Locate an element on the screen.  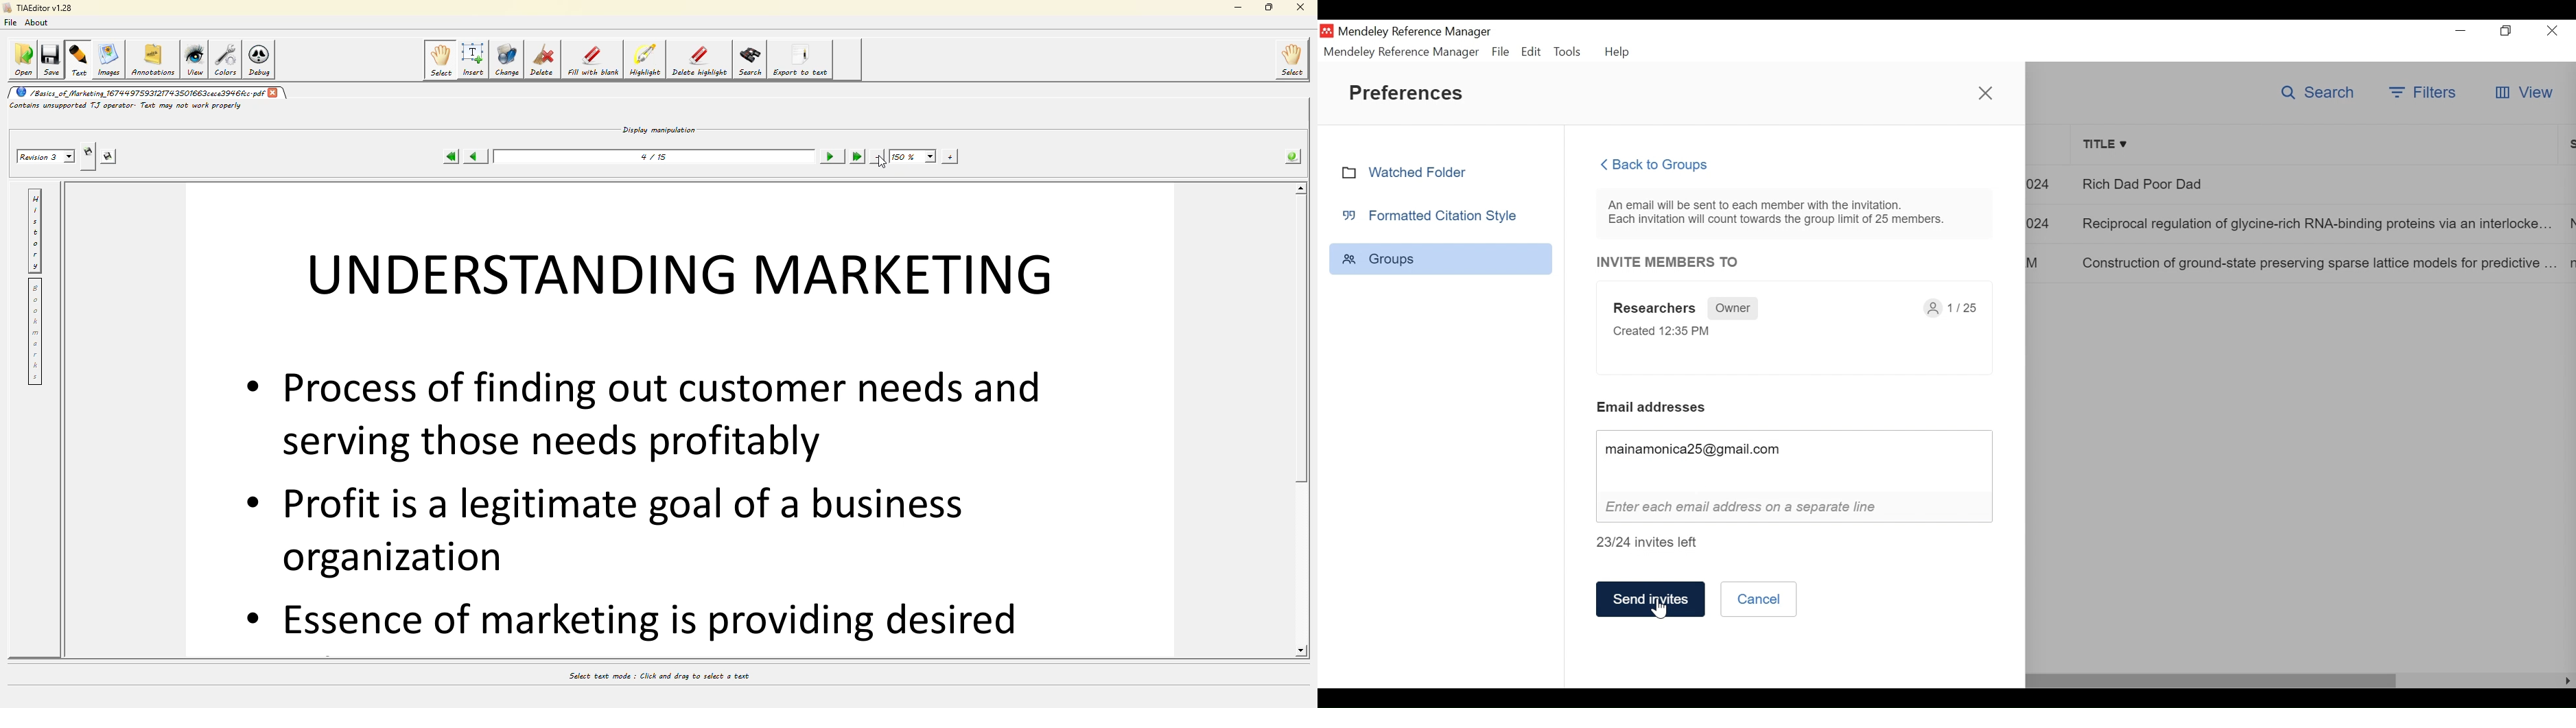
Construction of ground-state preserving sparse lattice models for predictive.. is located at coordinates (2318, 262).